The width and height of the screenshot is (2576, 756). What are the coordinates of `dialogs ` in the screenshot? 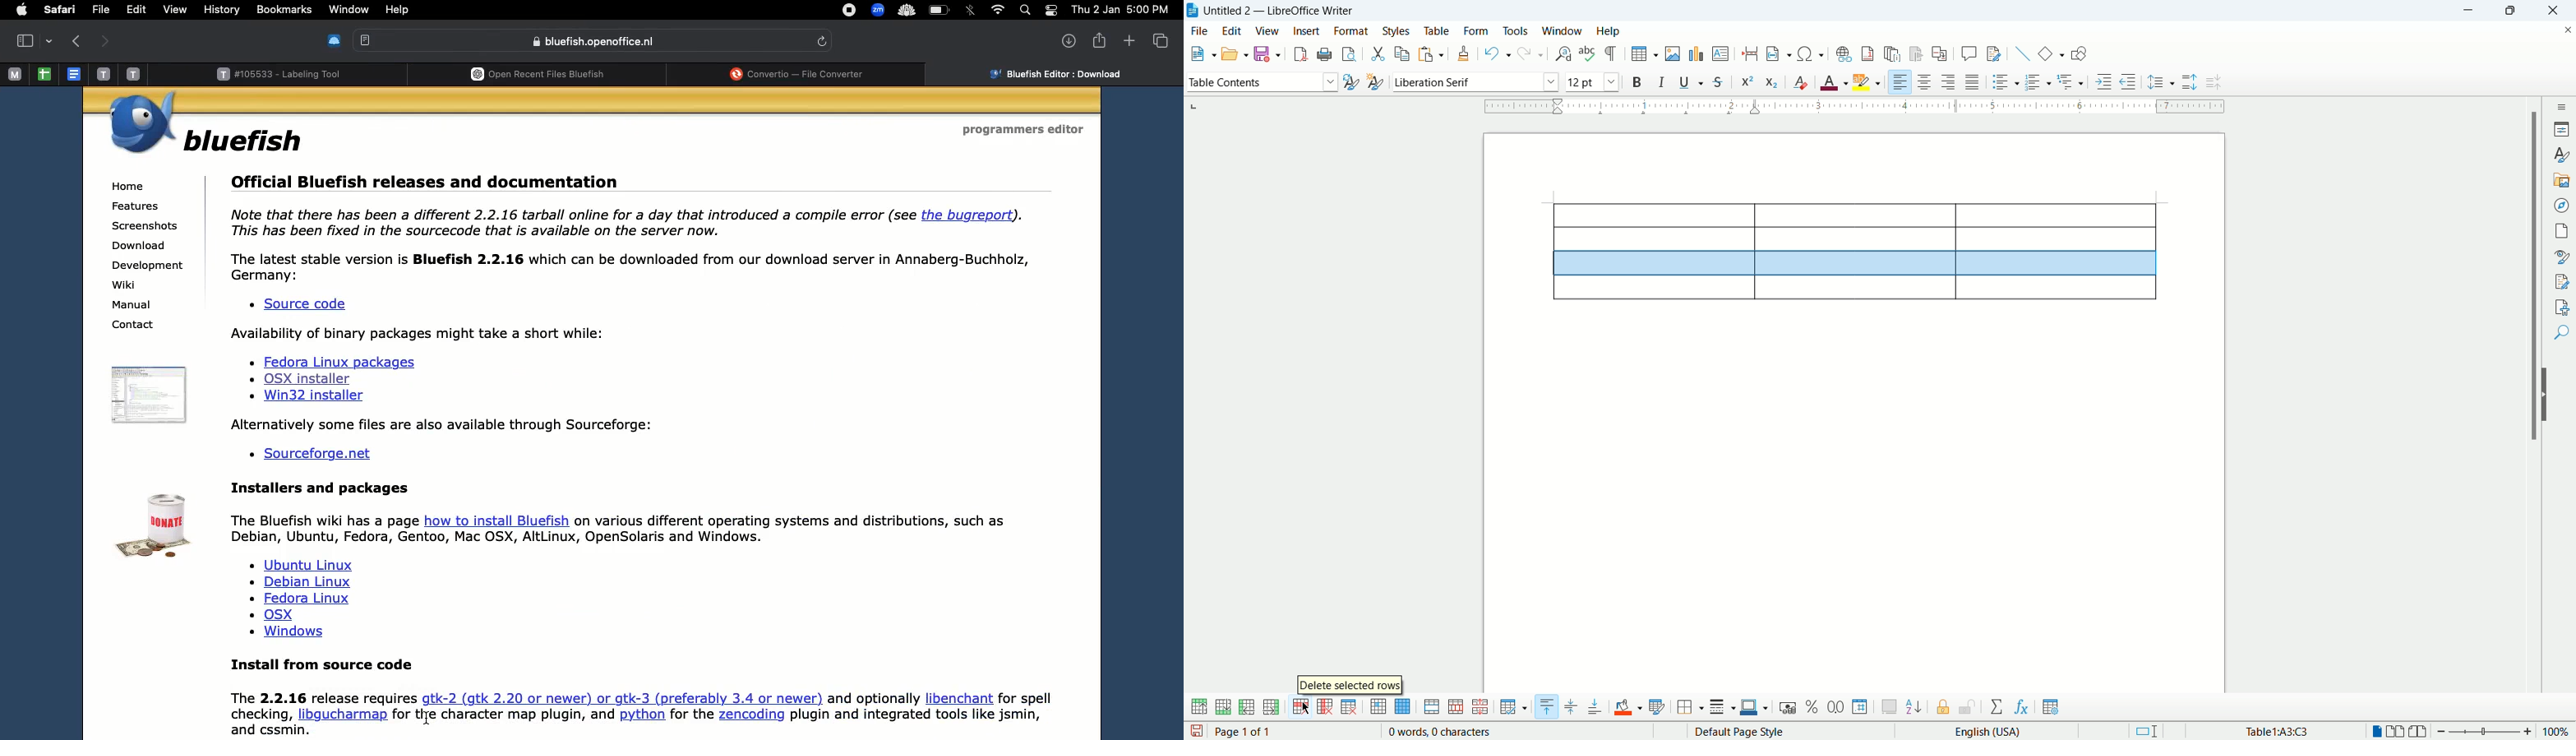 It's located at (469, 8).